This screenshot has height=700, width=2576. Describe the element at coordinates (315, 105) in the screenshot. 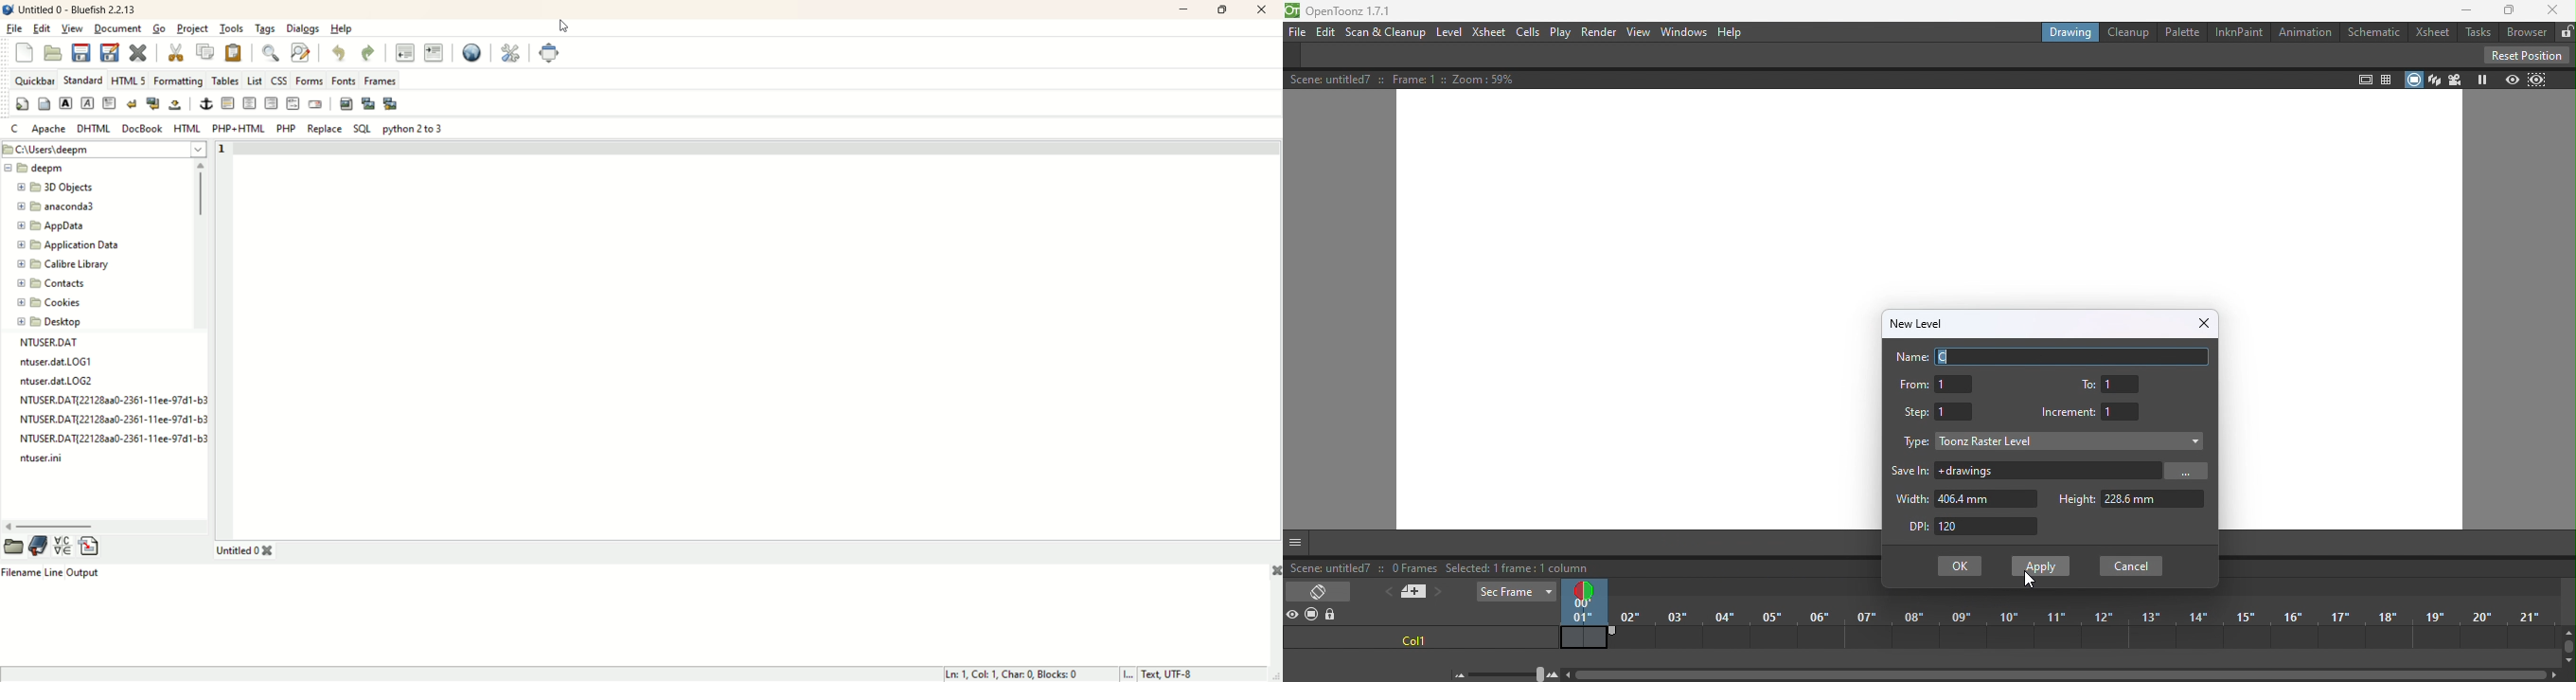

I see `email` at that location.